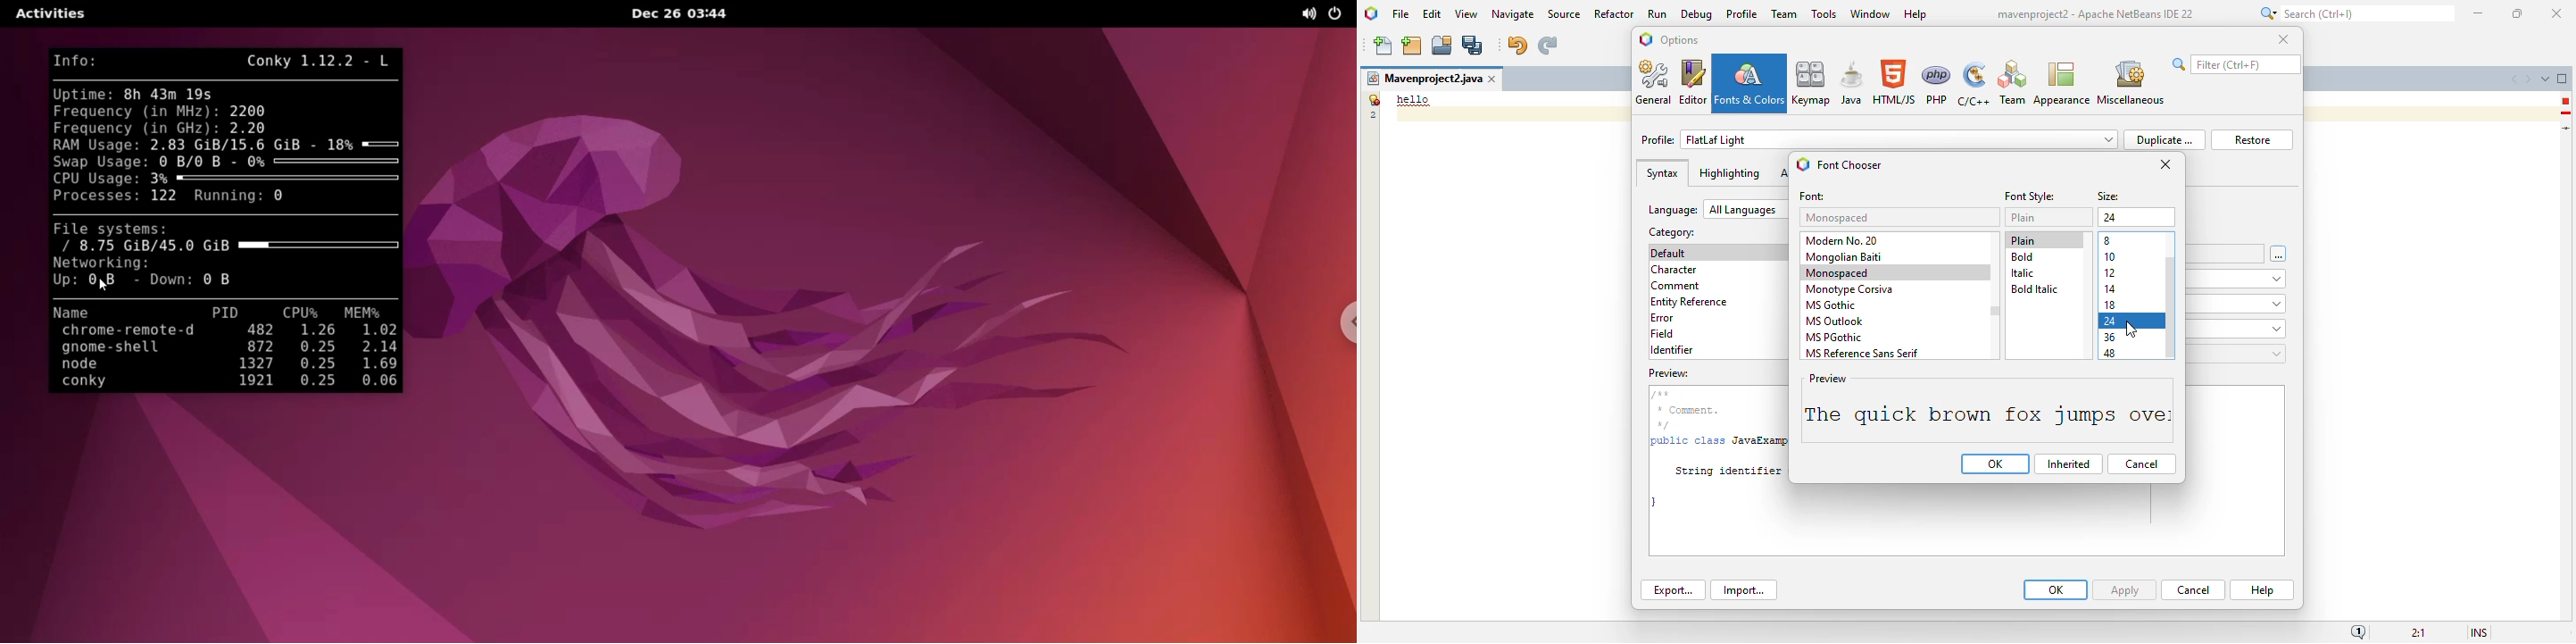 The width and height of the screenshot is (2576, 644). I want to click on general, so click(1655, 82).